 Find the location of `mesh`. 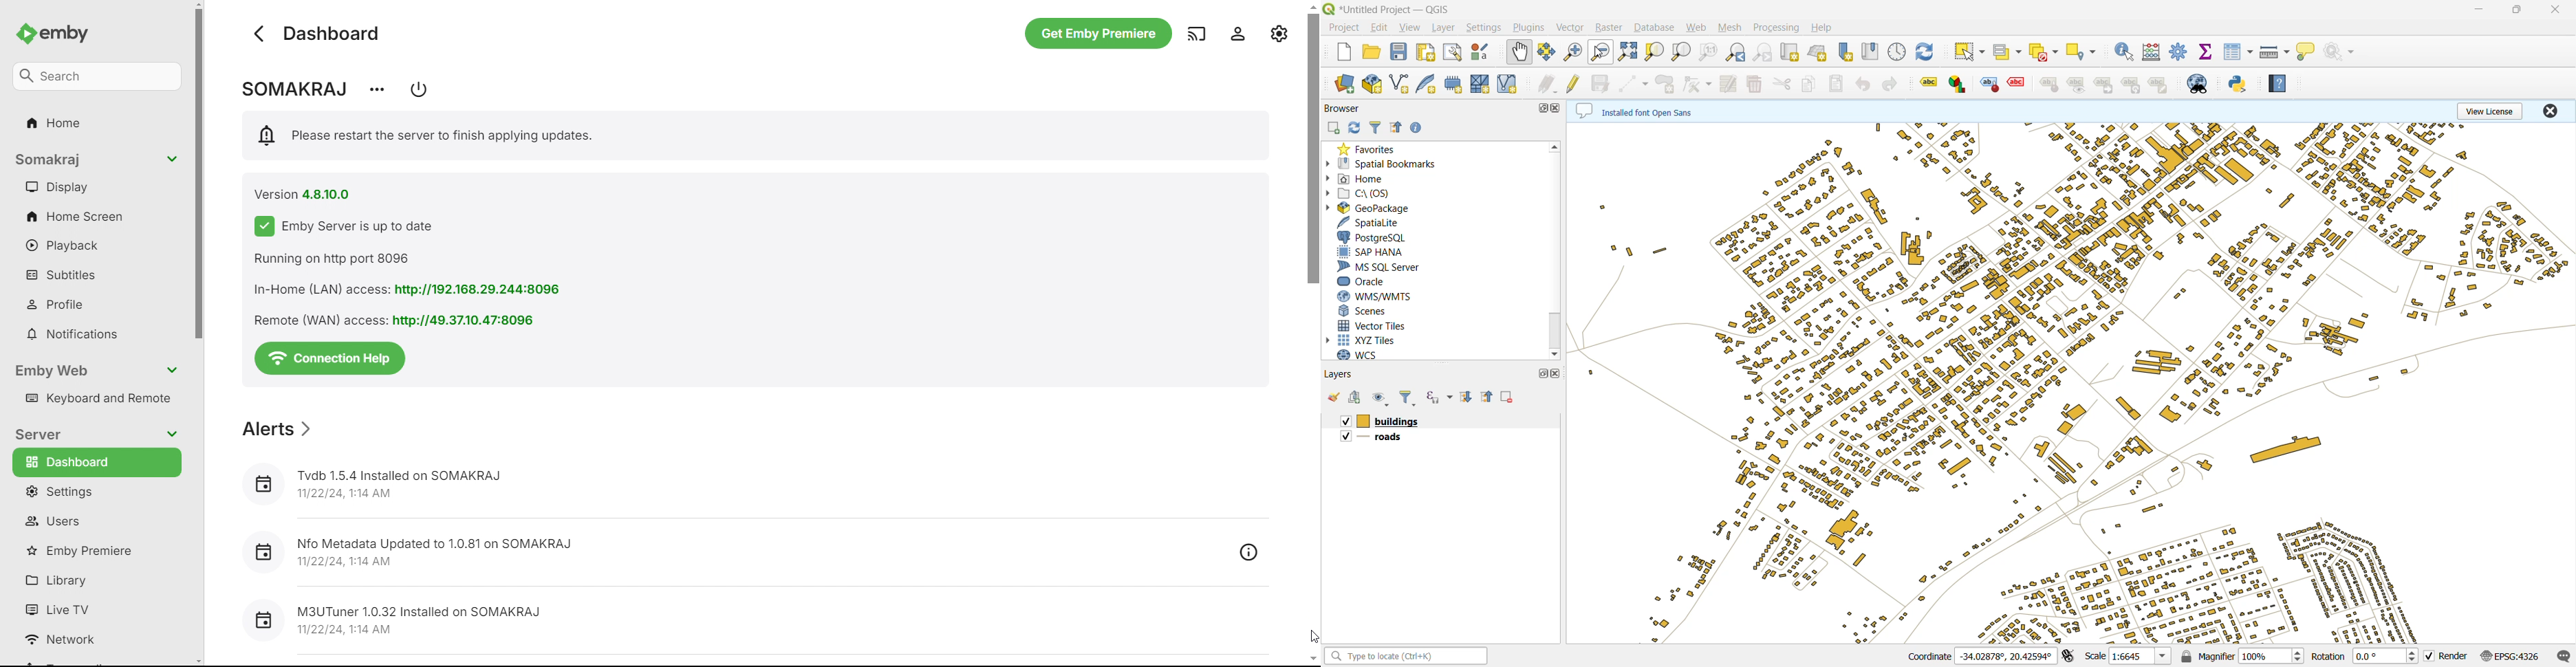

mesh is located at coordinates (1733, 29).